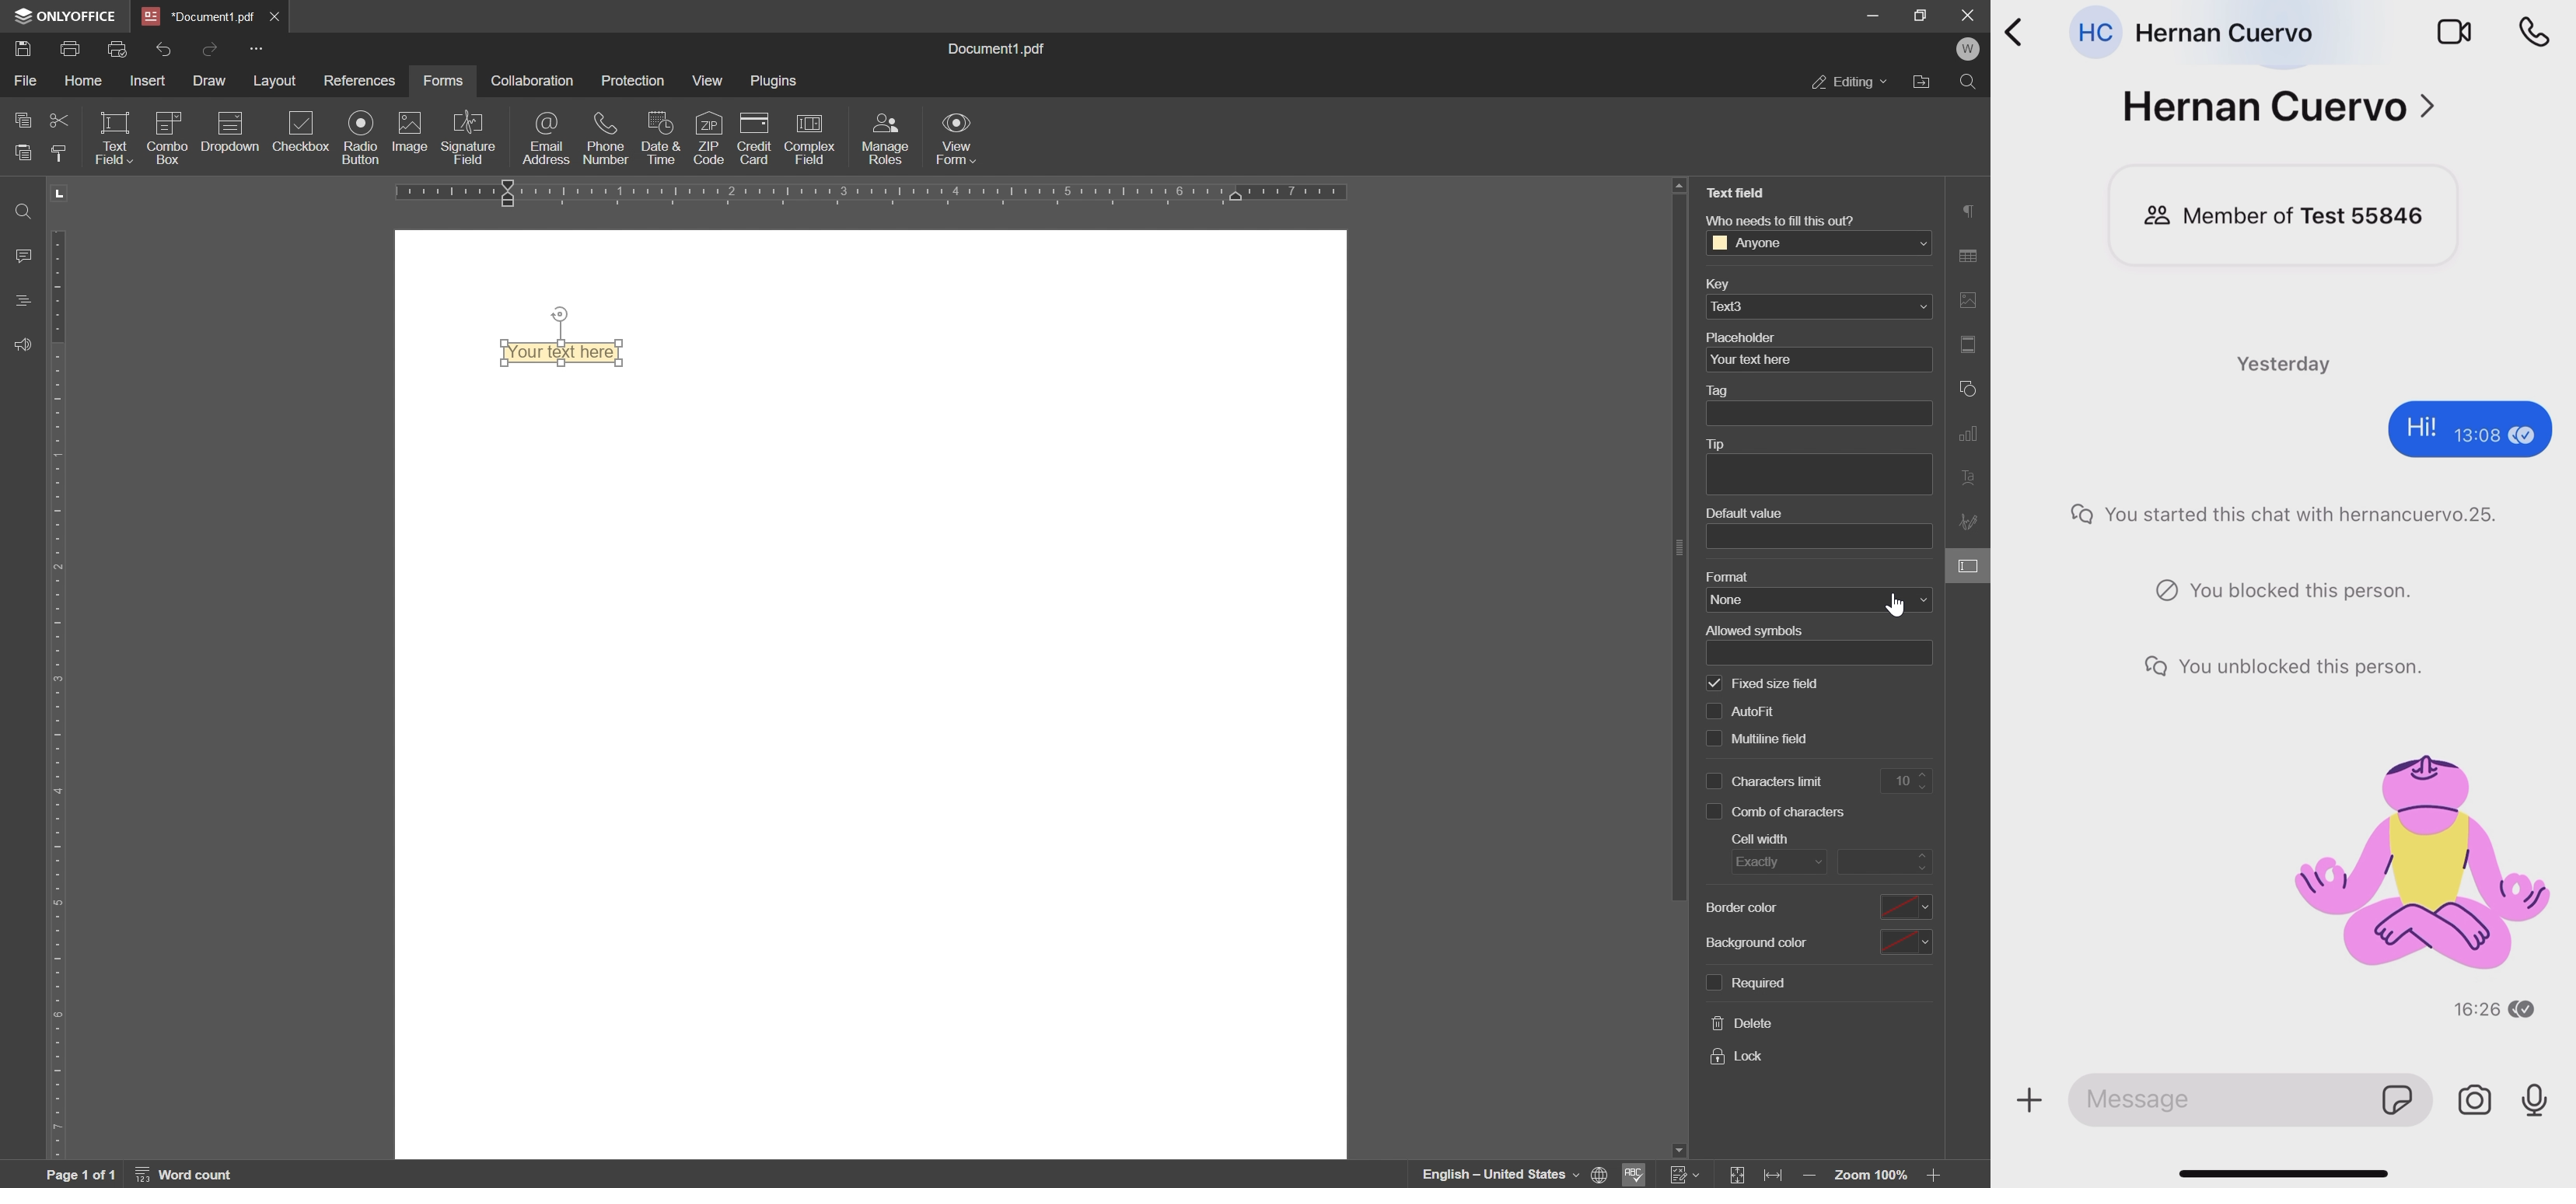  I want to click on scroll down, so click(1676, 1148).